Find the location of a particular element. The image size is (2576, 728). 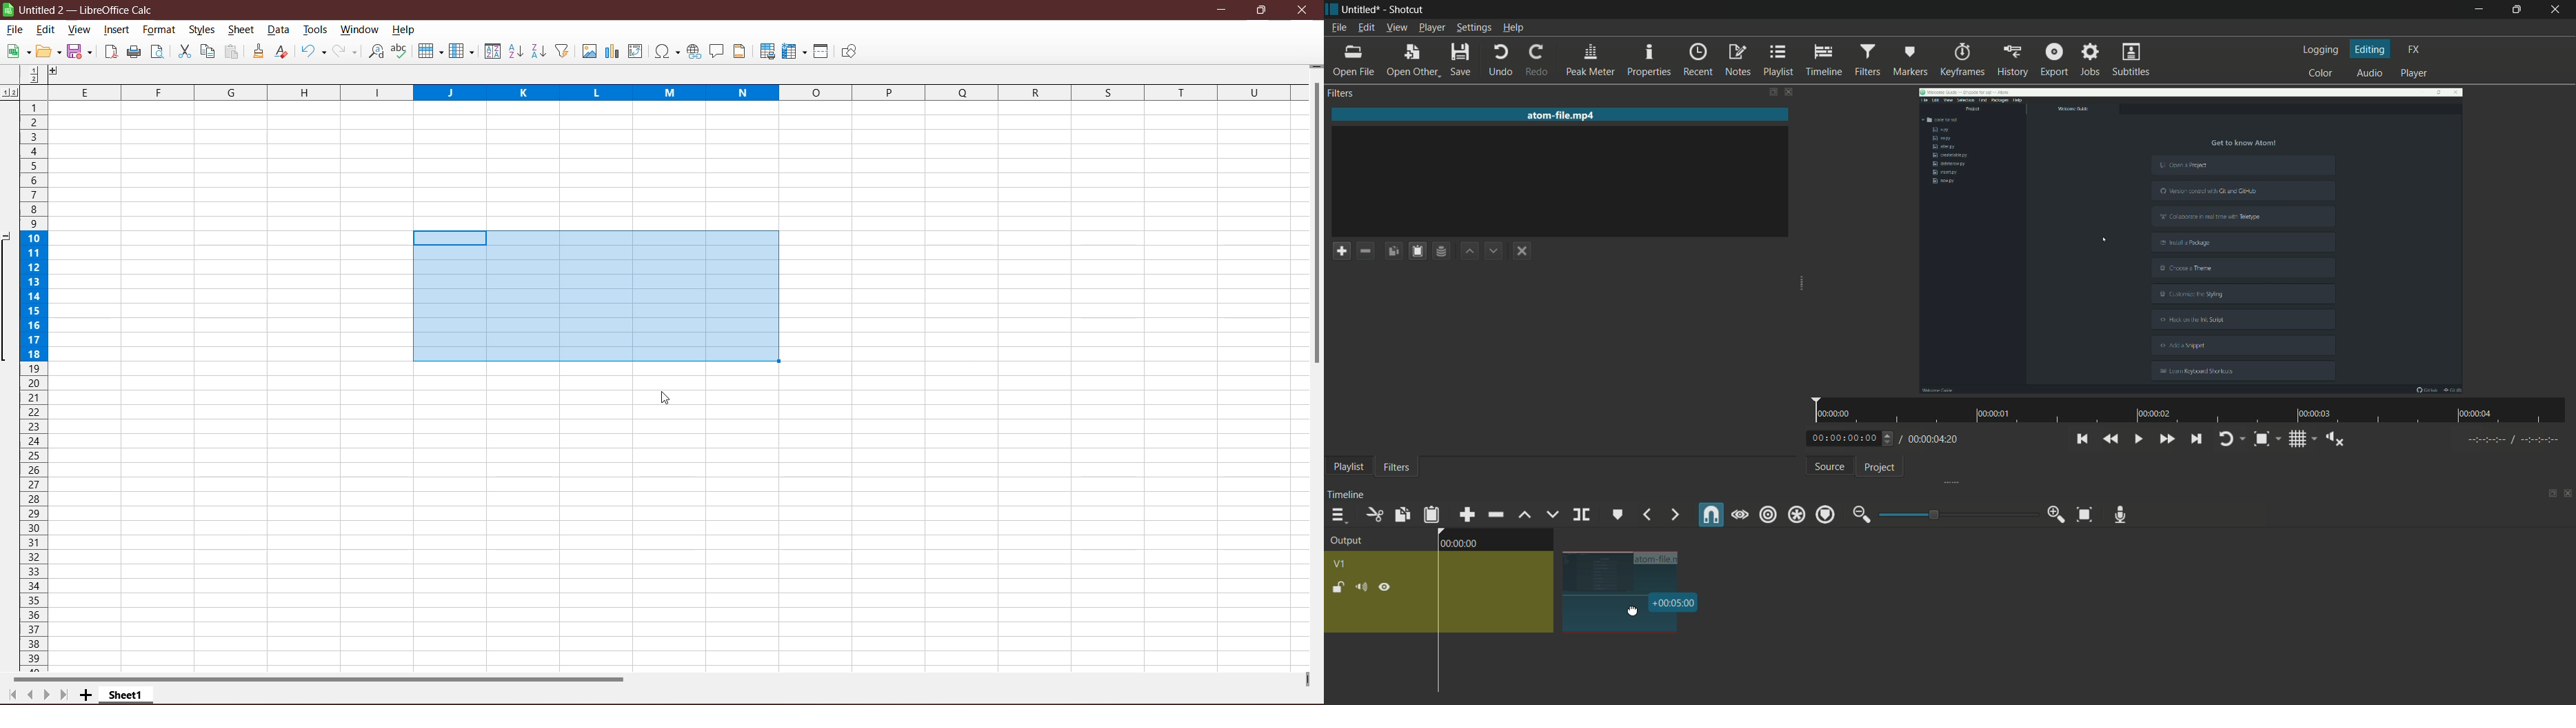

Scroll to first page is located at coordinates (10, 695).